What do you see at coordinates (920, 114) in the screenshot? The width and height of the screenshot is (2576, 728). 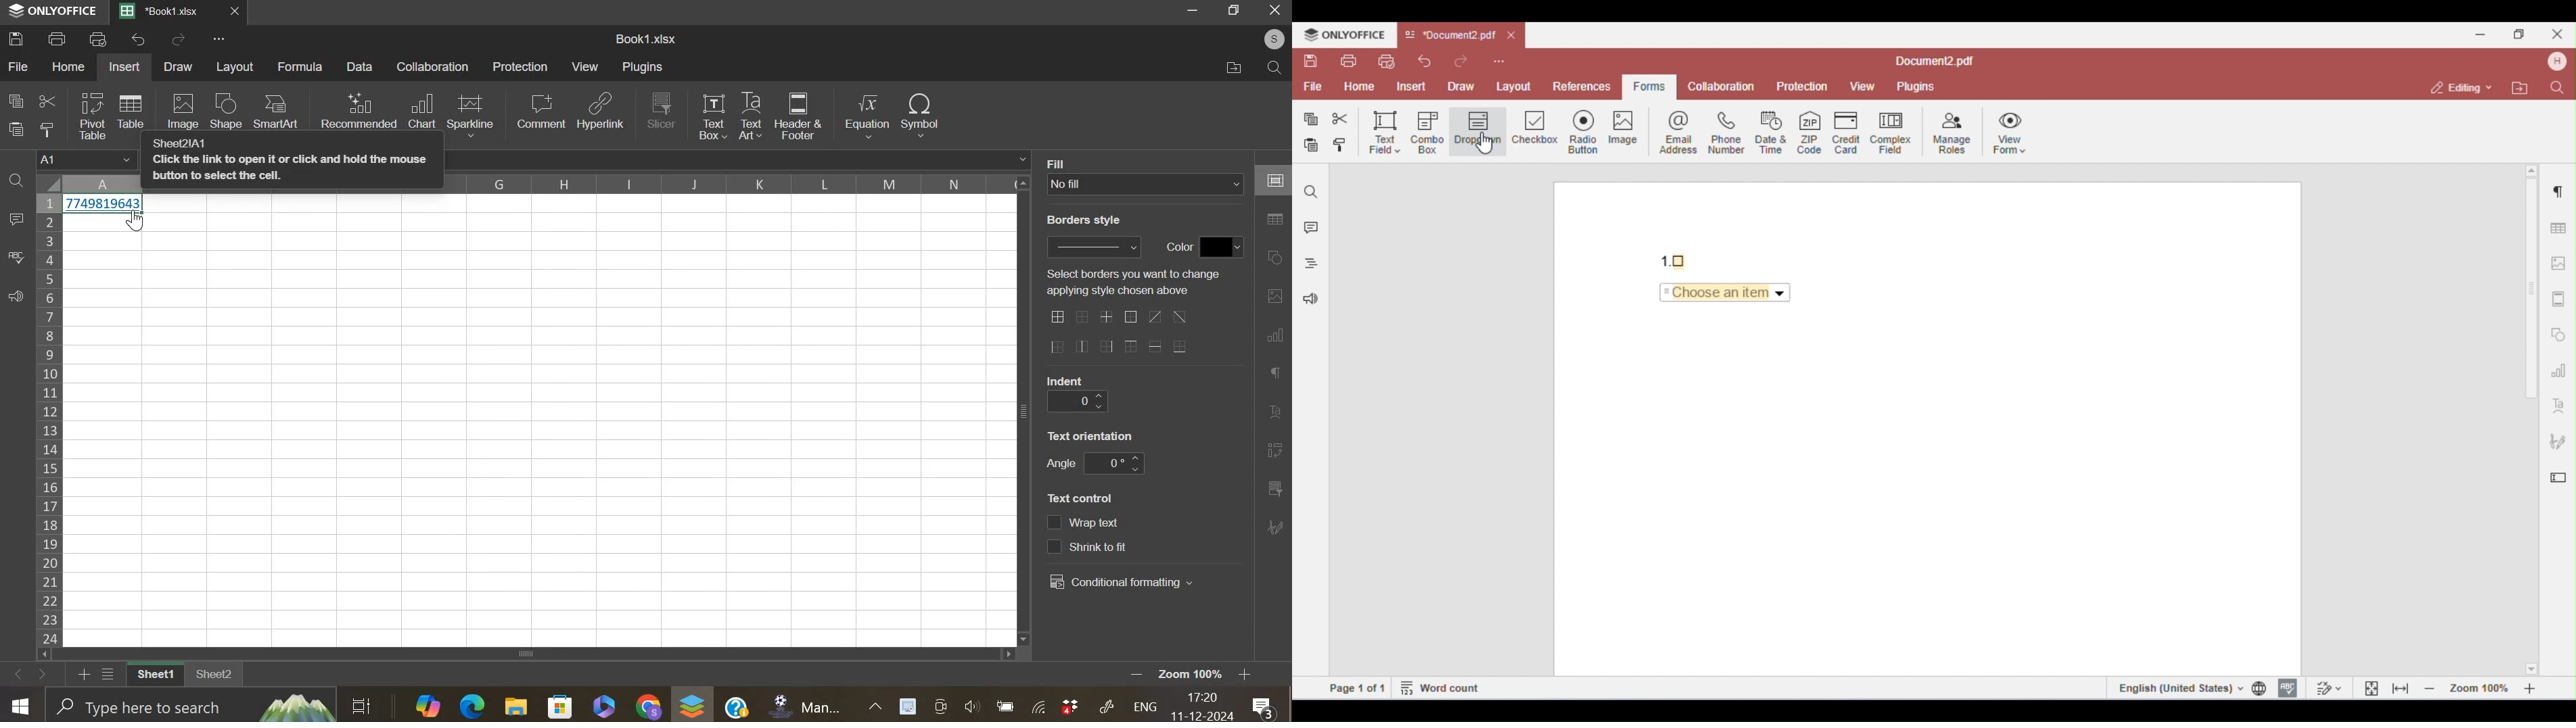 I see `symbol` at bounding box center [920, 114].